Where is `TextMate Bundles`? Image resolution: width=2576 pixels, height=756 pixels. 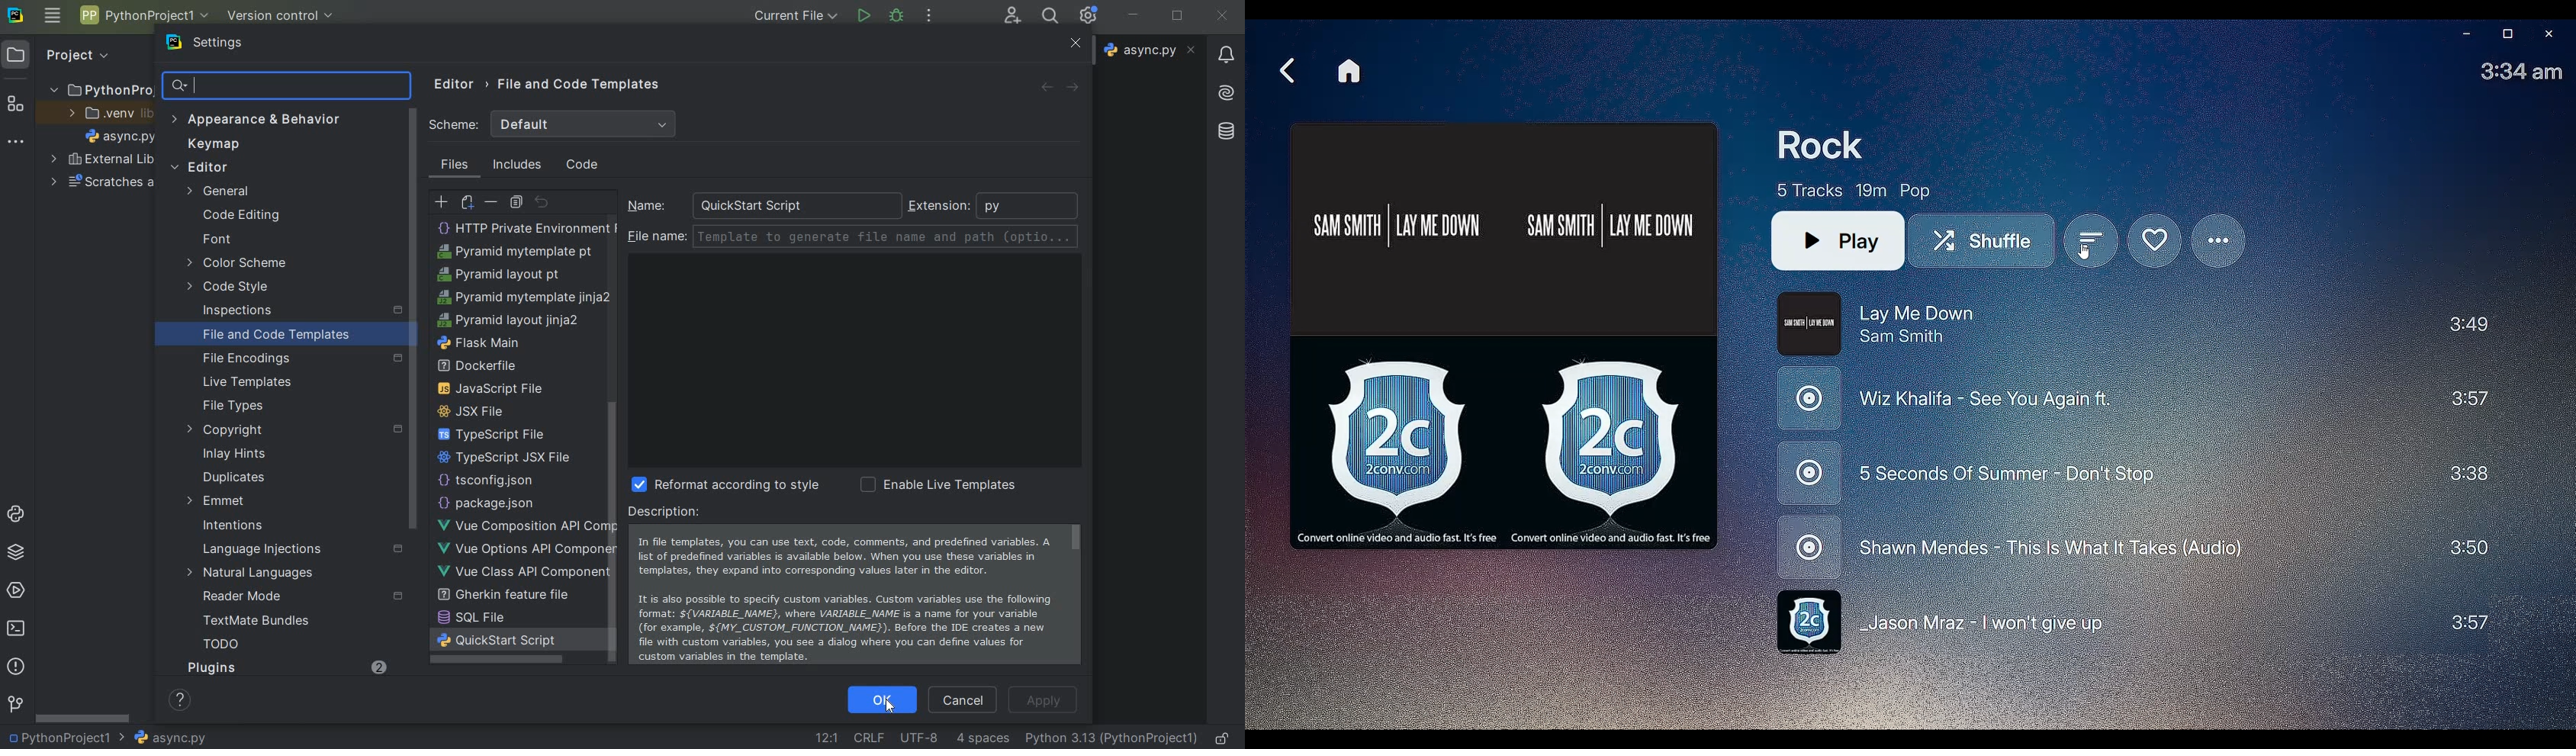 TextMate Bundles is located at coordinates (271, 621).